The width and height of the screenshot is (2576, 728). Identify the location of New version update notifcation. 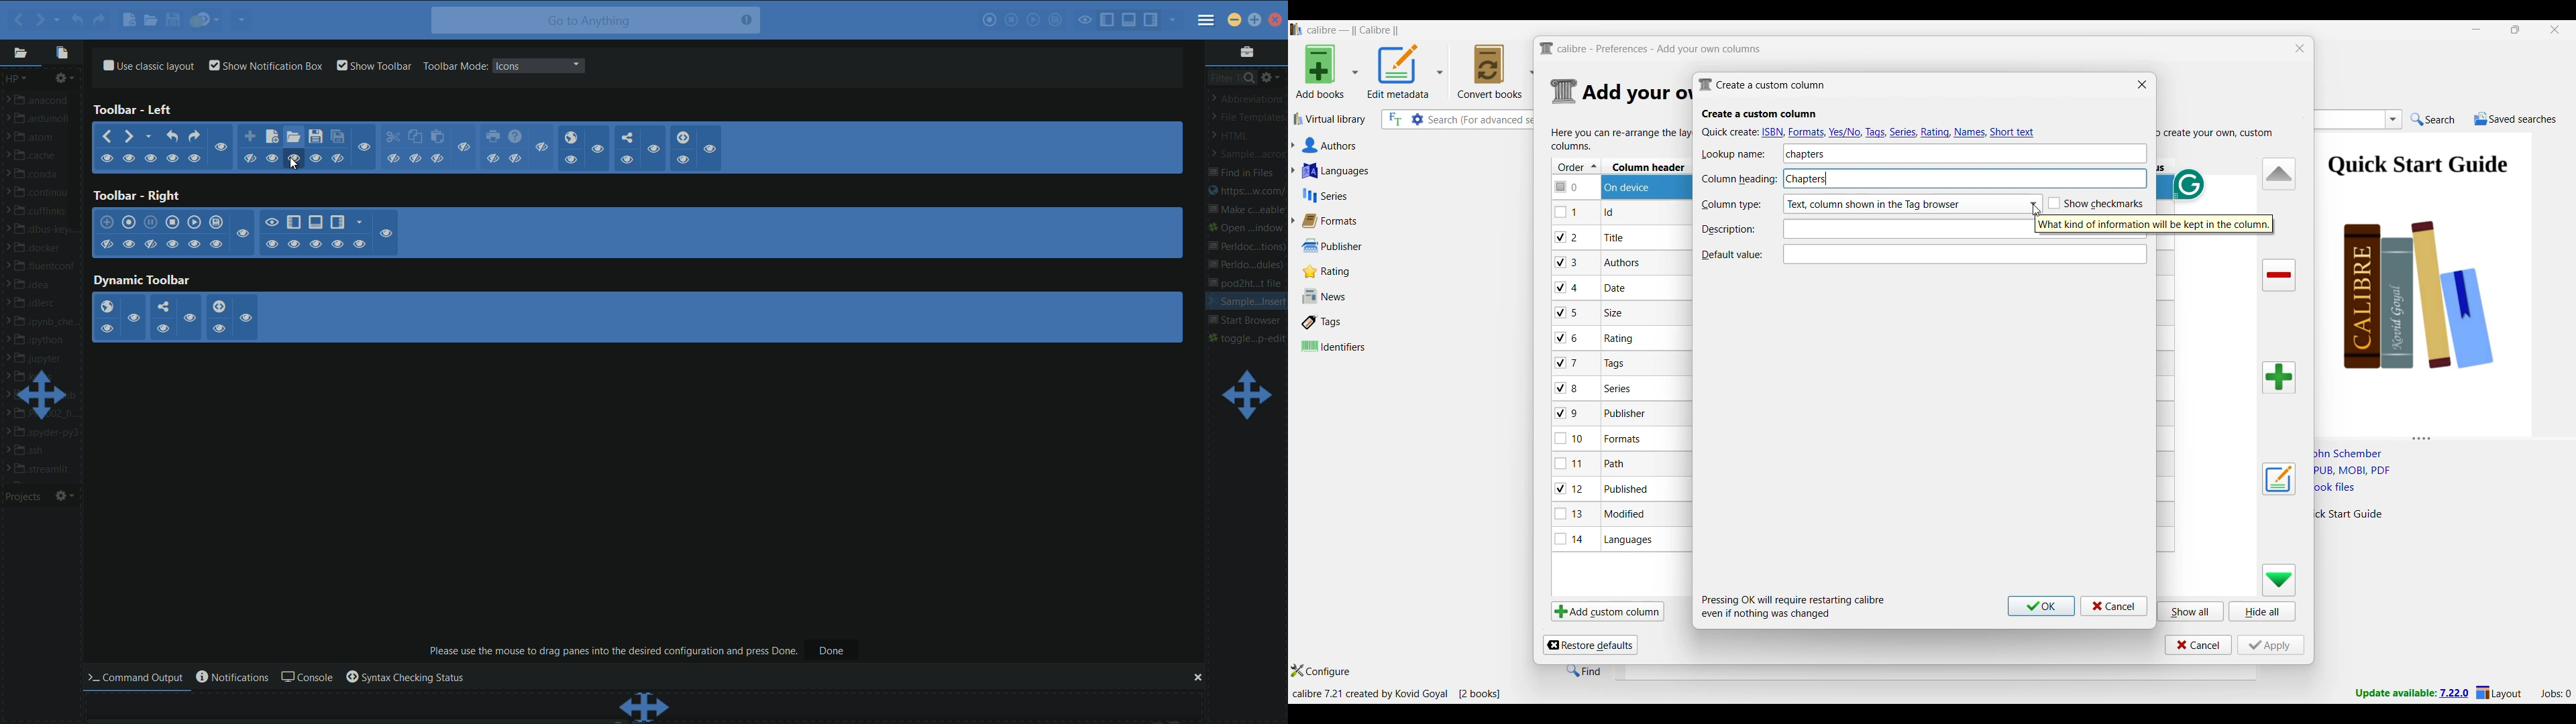
(2412, 692).